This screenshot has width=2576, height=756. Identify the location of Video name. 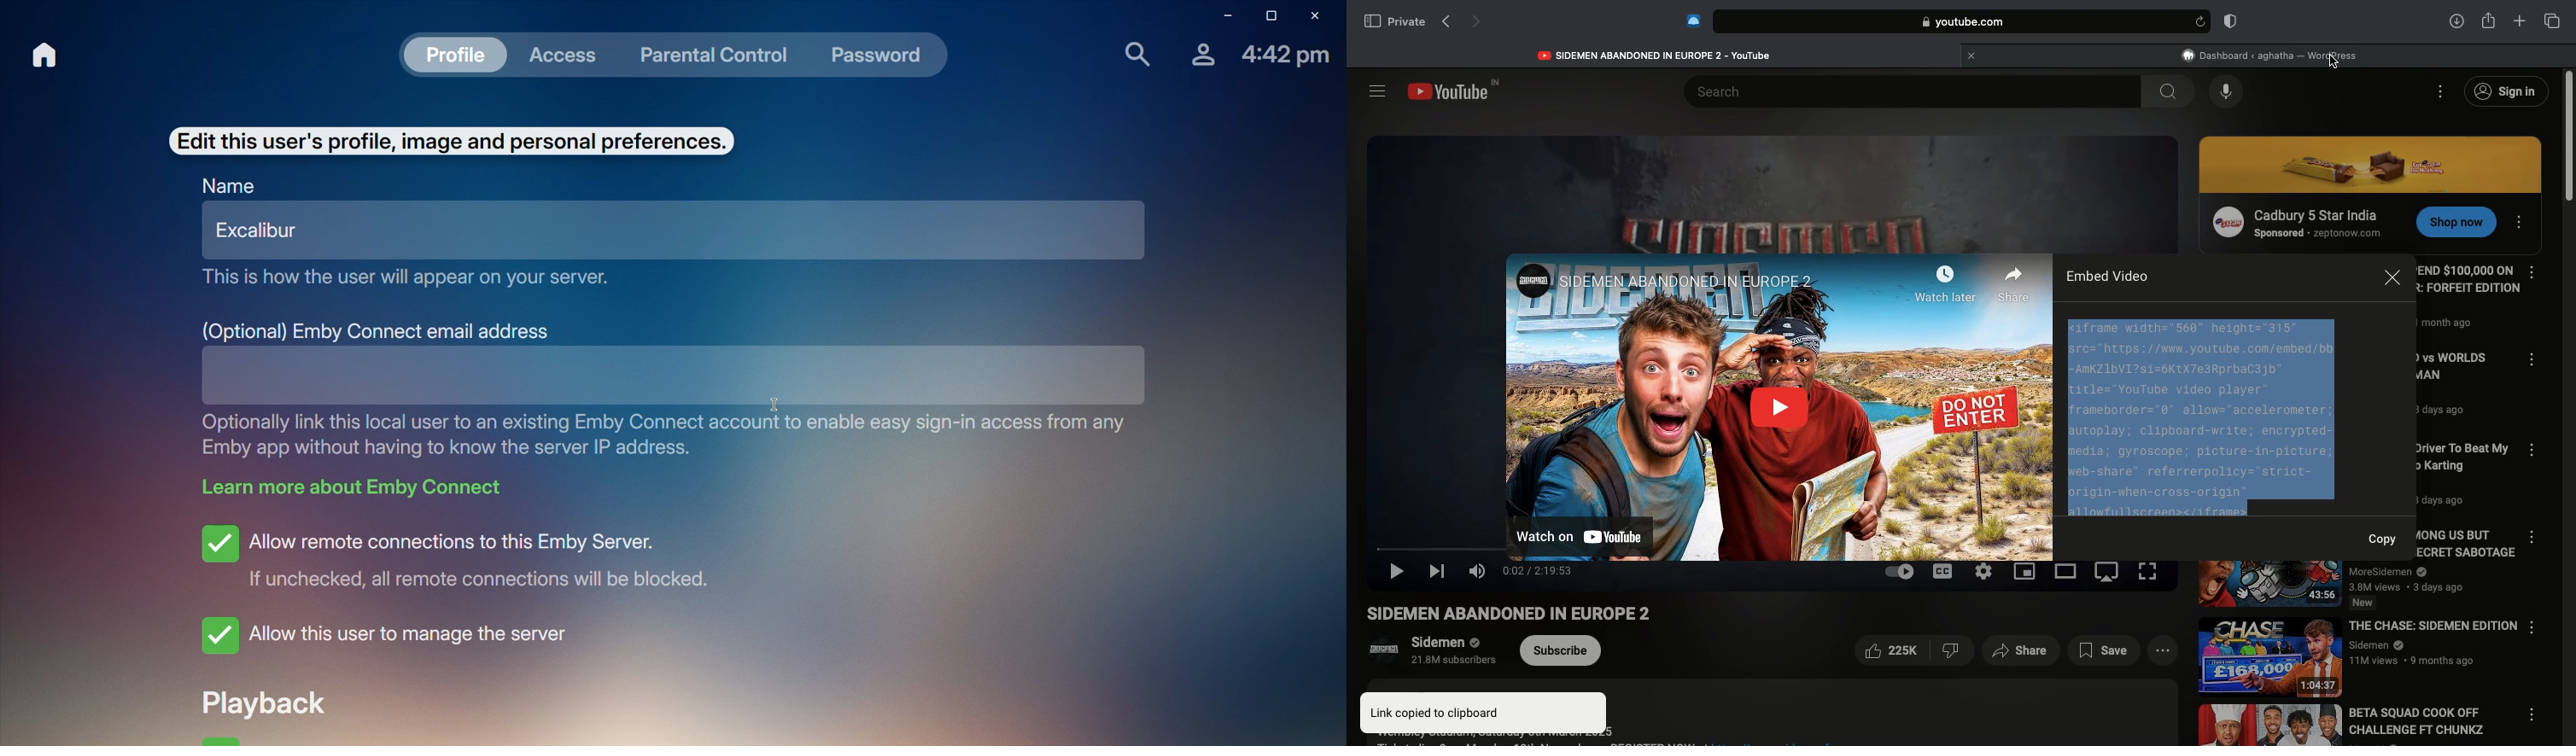
(2360, 654).